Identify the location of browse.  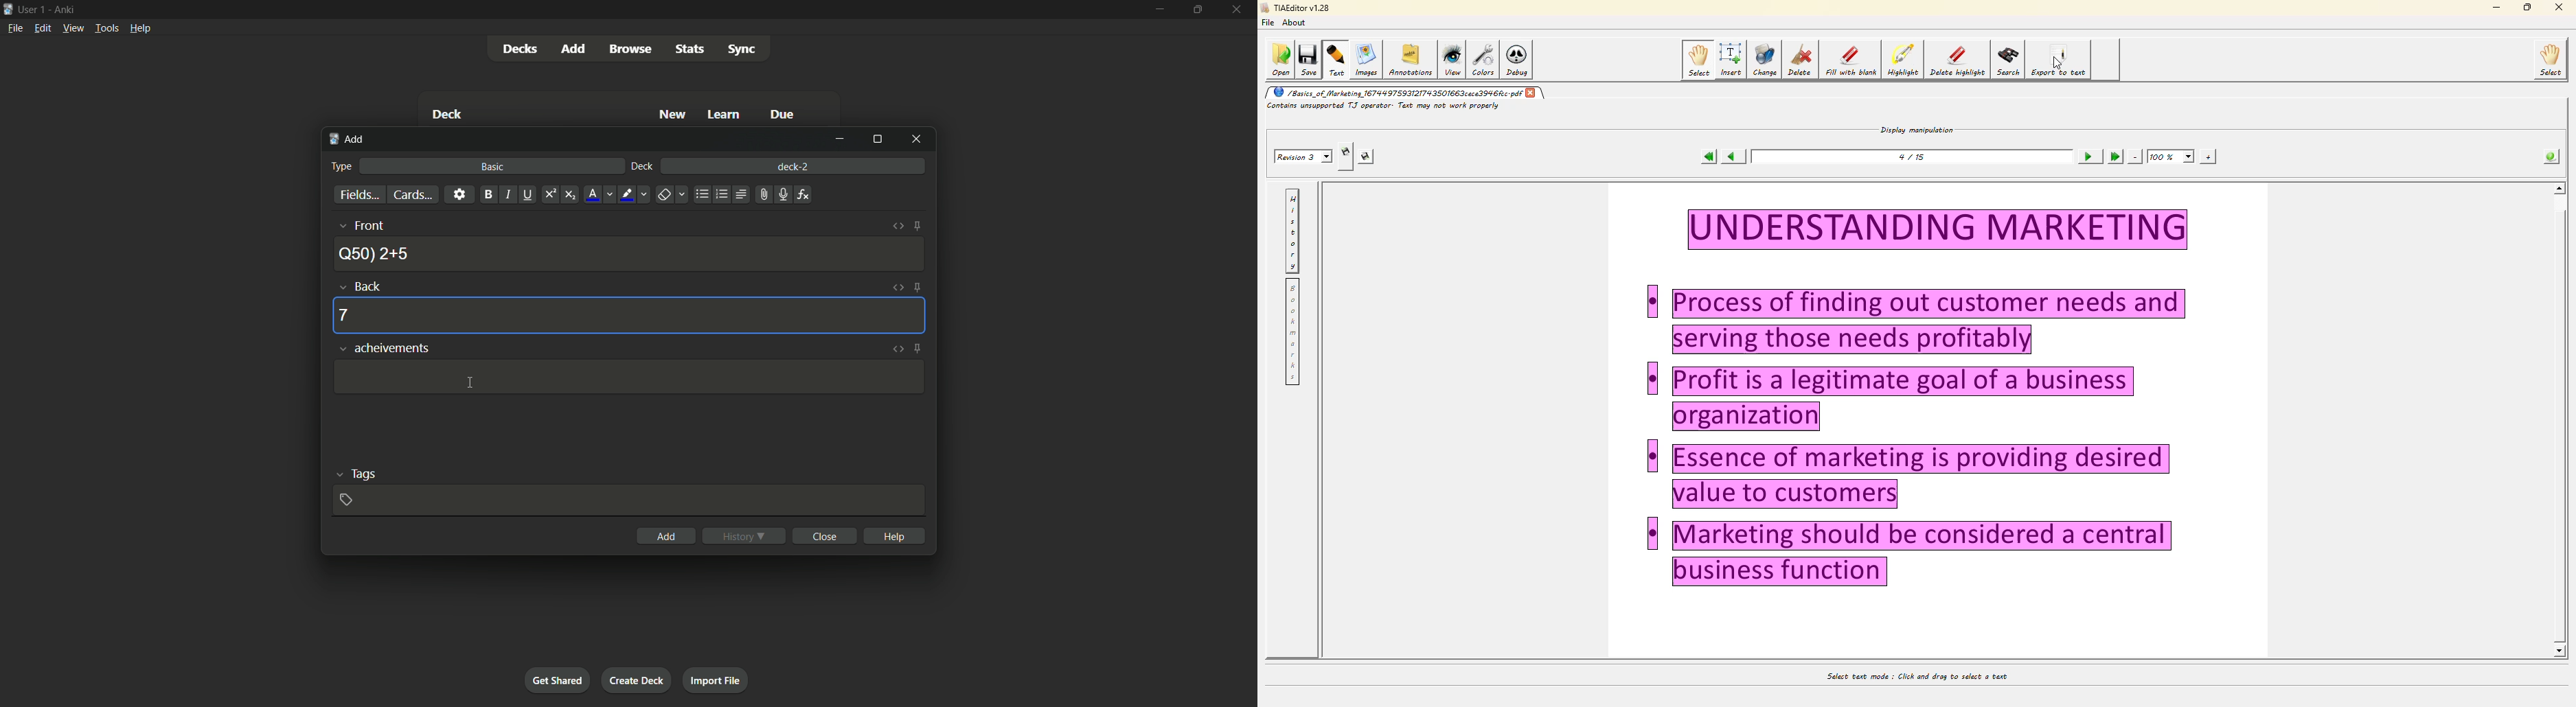
(628, 49).